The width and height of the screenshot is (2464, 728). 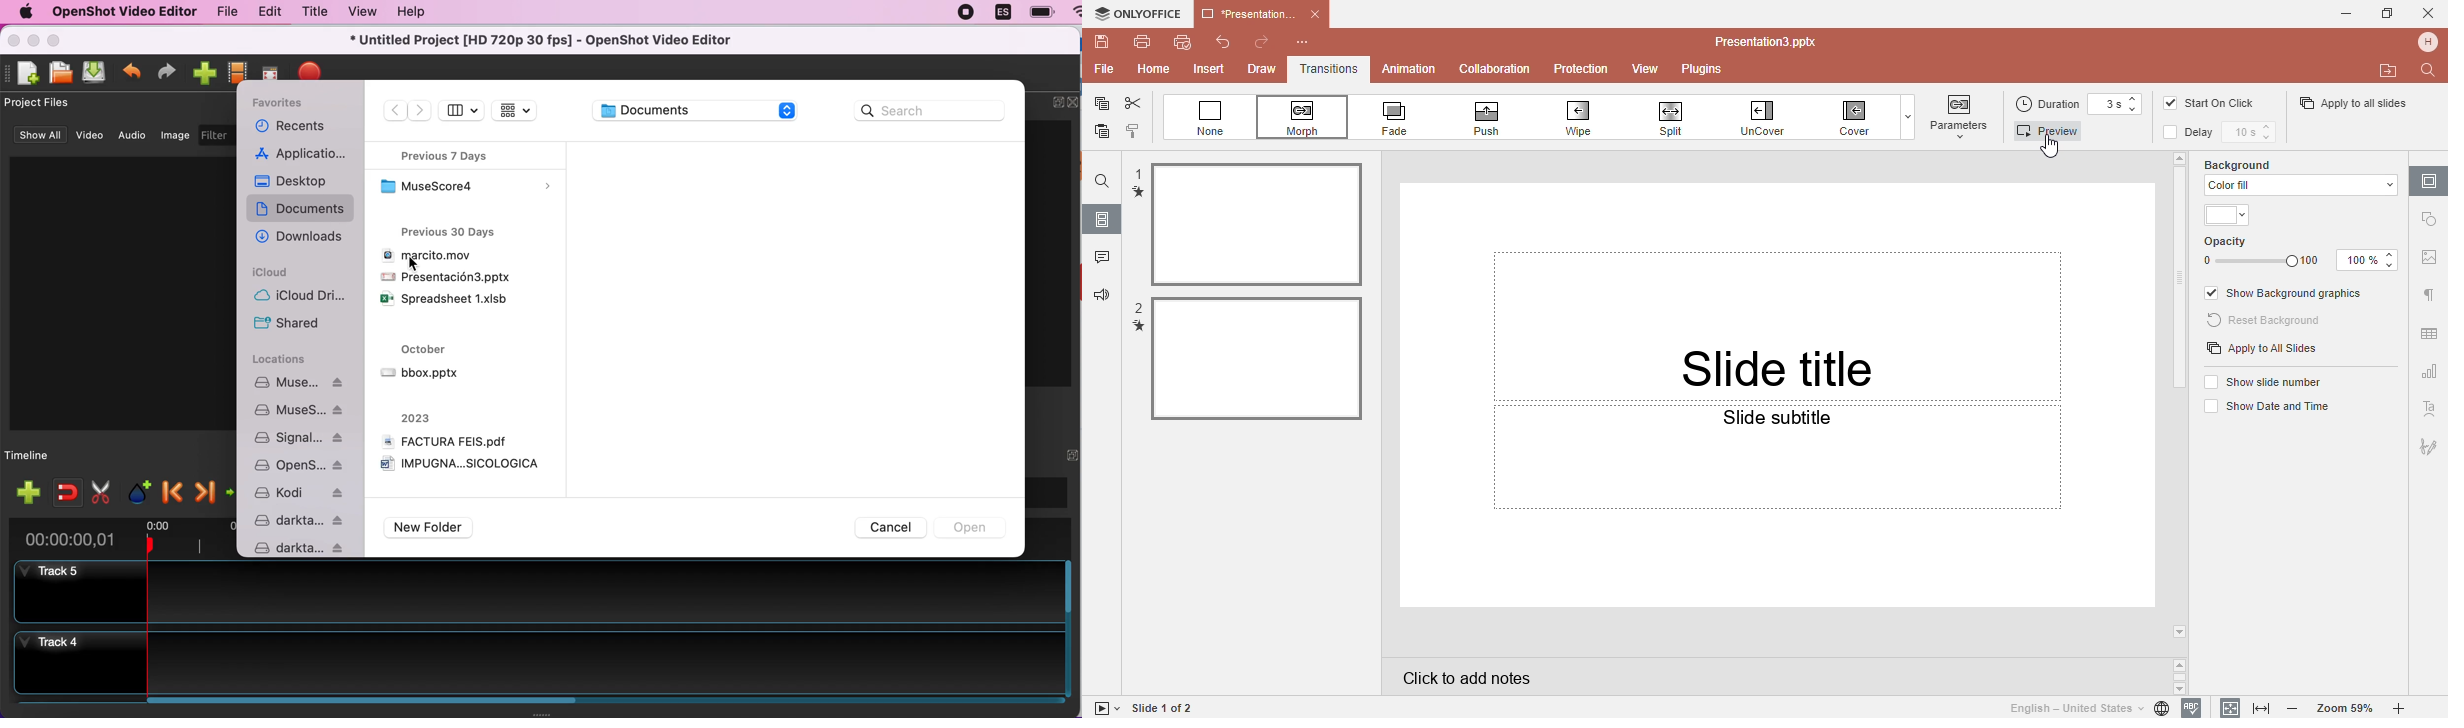 What do you see at coordinates (2192, 708) in the screenshot?
I see `Spell checking` at bounding box center [2192, 708].